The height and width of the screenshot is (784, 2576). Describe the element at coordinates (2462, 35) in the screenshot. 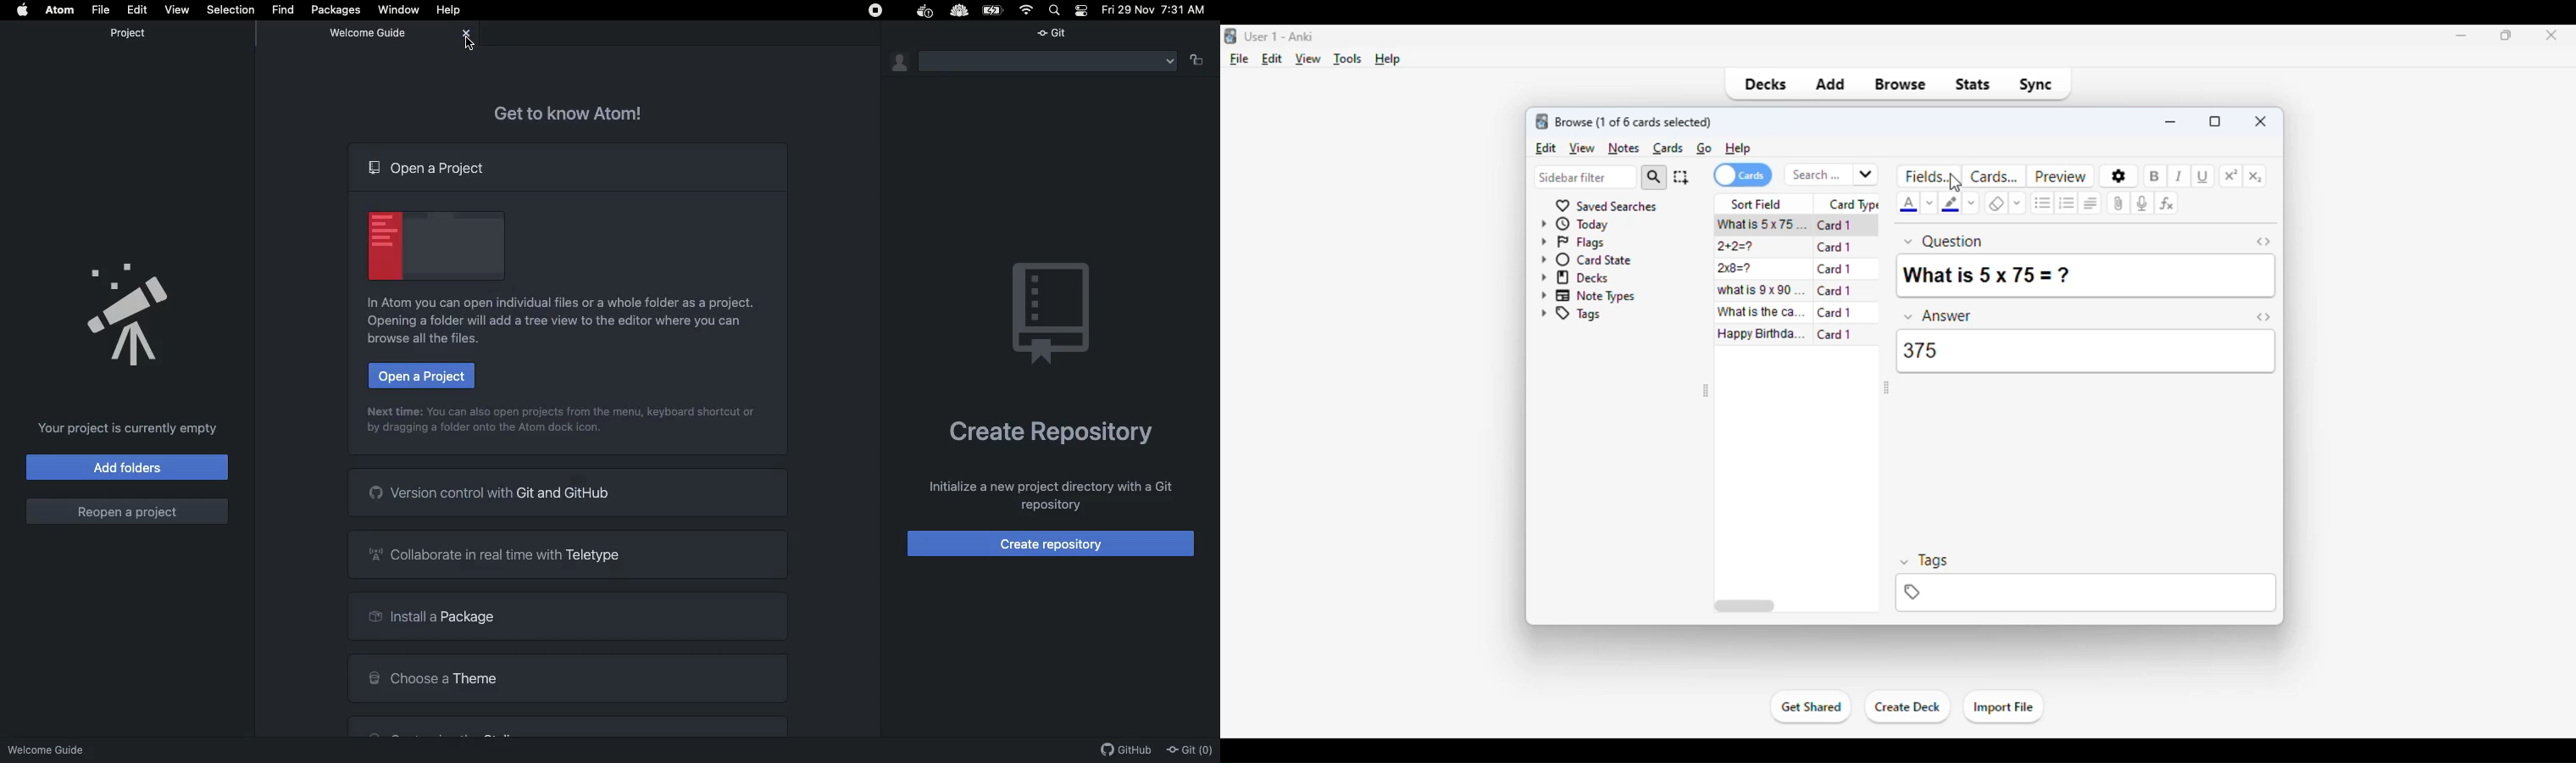

I see `minimize` at that location.